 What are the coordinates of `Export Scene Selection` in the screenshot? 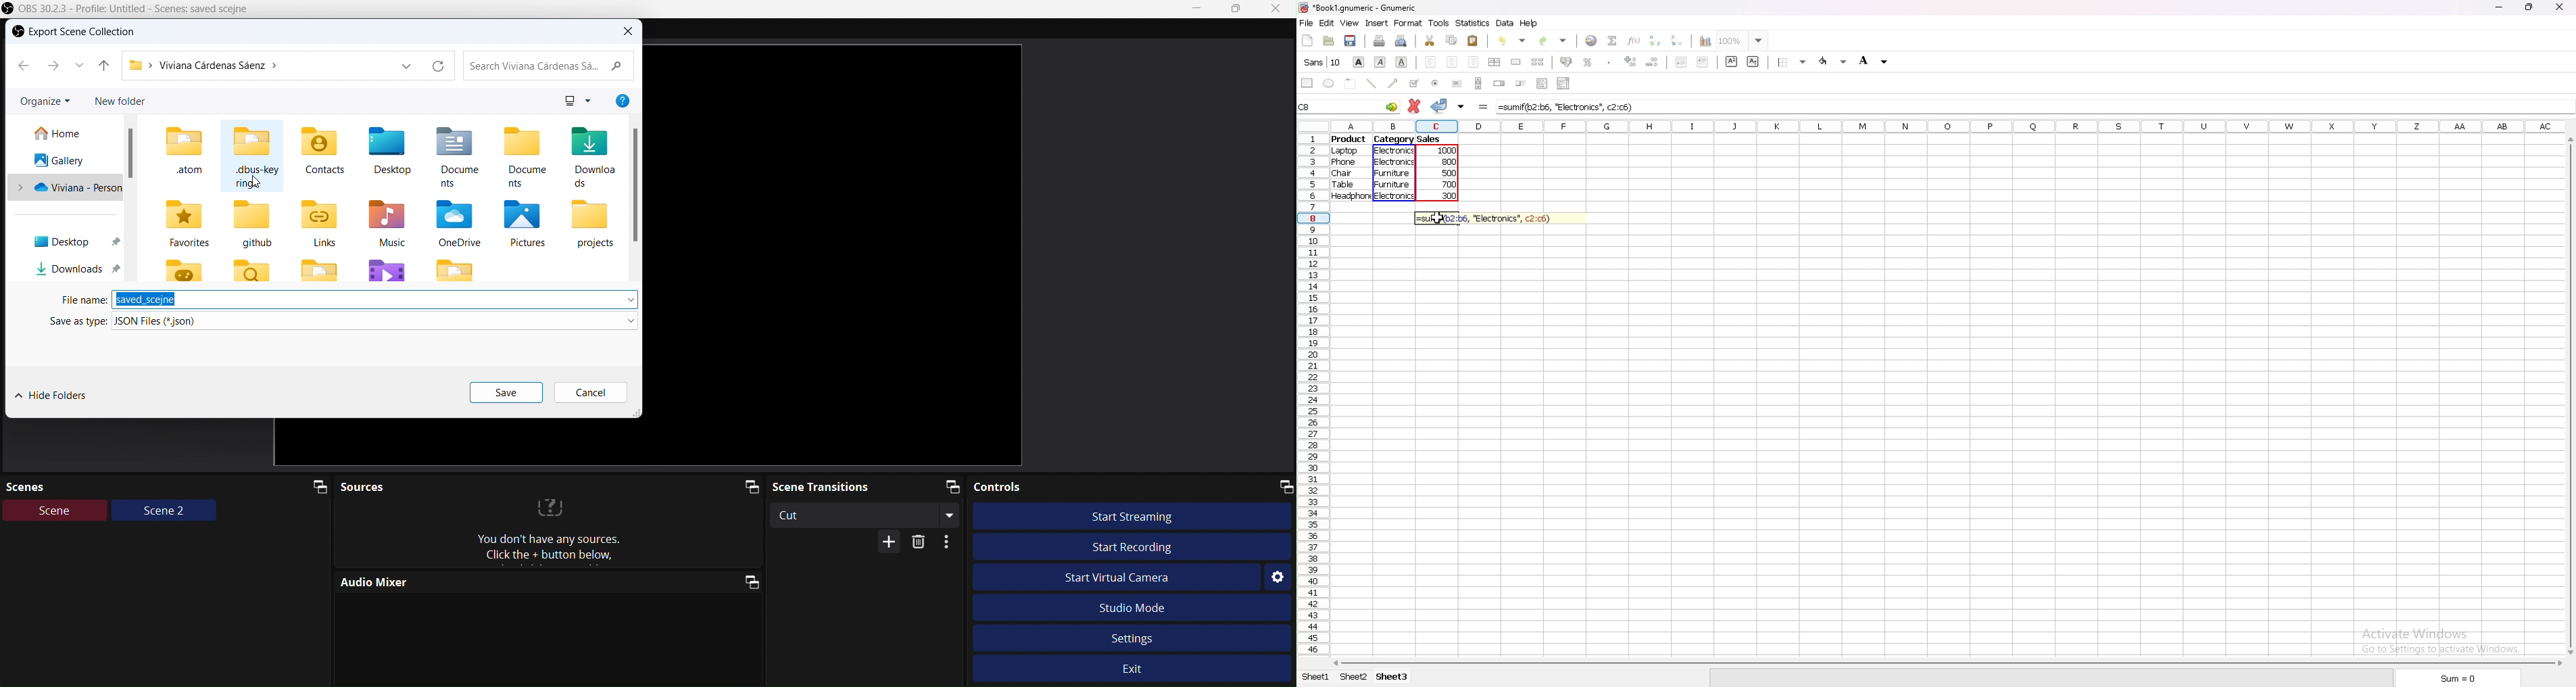 It's located at (84, 33).